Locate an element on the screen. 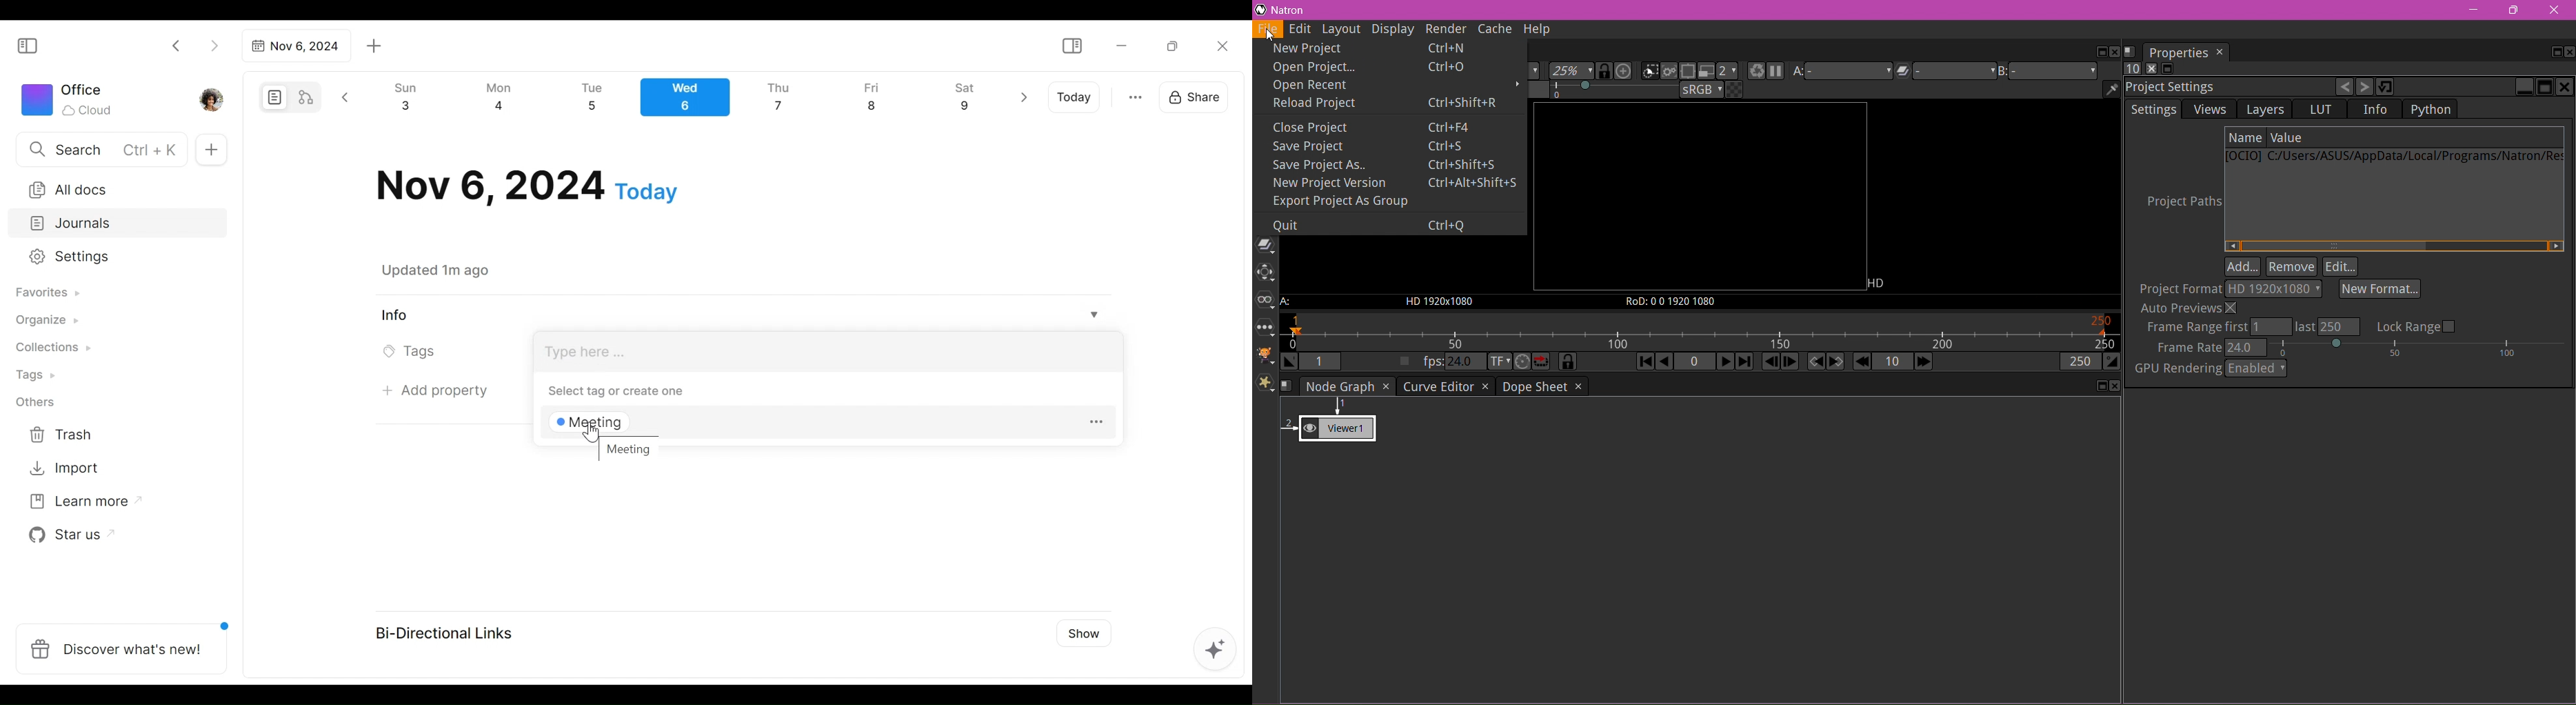 Image resolution: width=2576 pixels, height=728 pixels. Viewer color process is located at coordinates (1702, 90).